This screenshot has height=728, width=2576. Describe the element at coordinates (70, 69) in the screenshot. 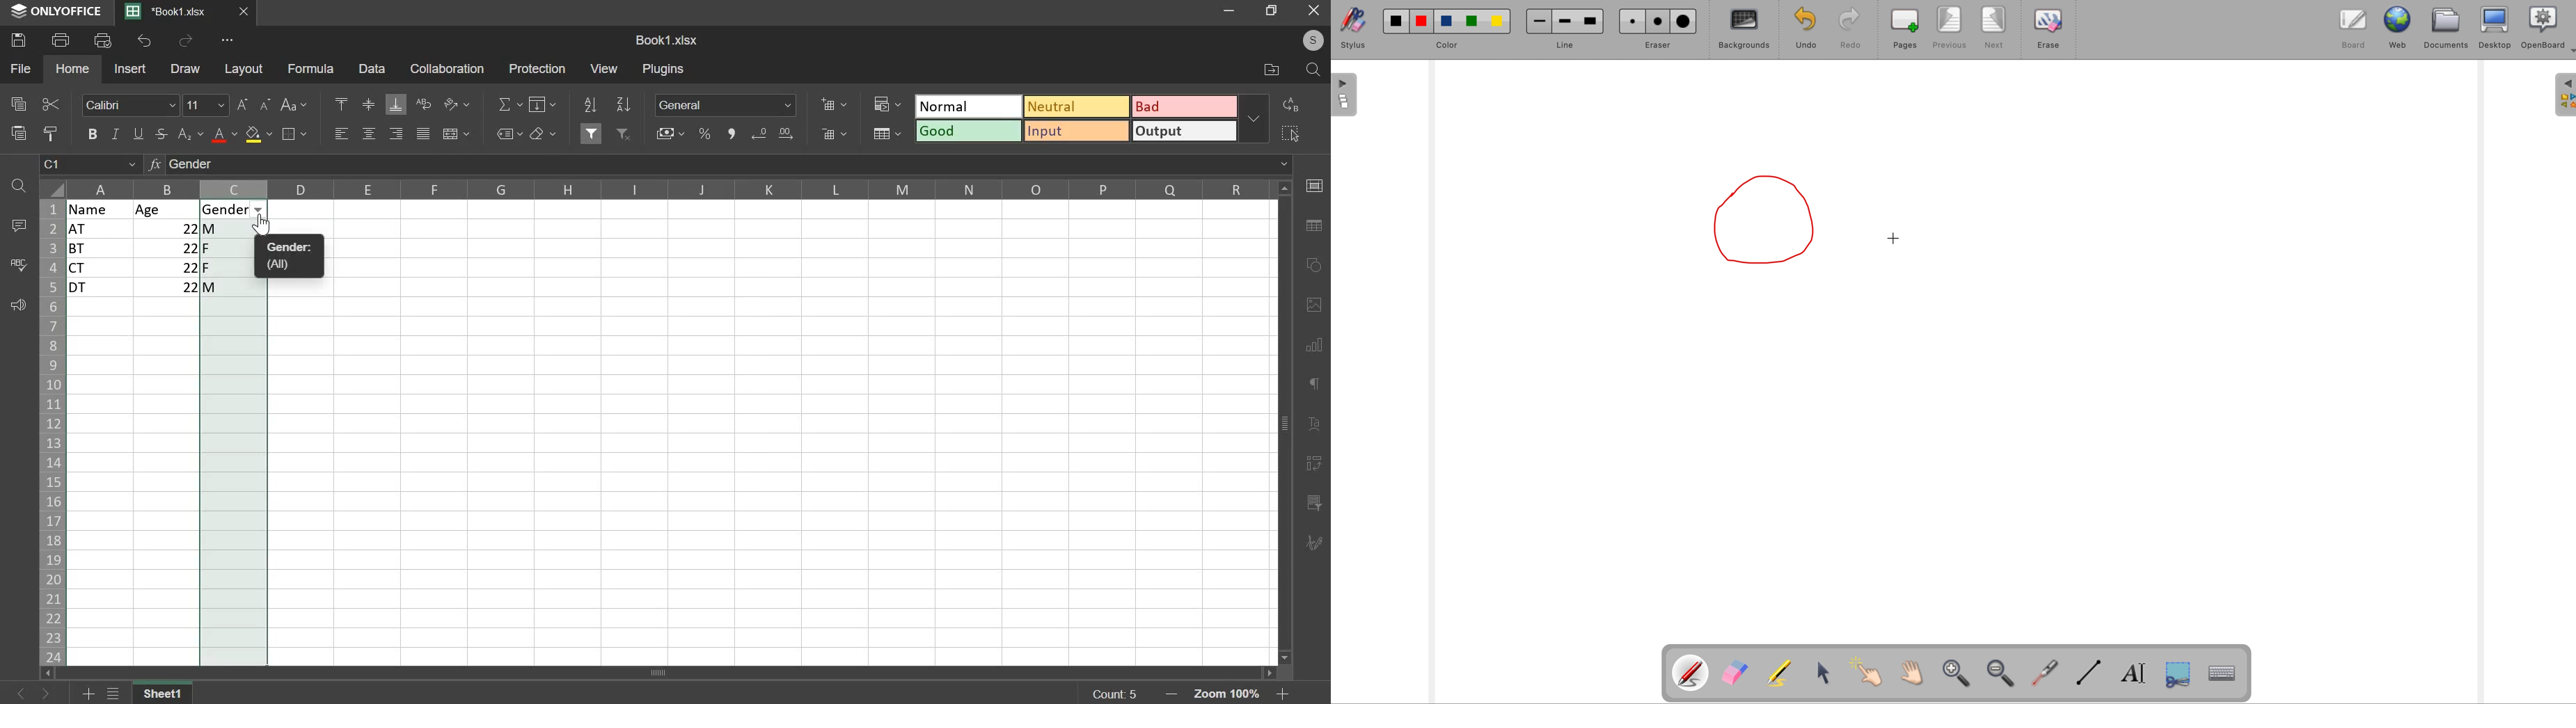

I see `` at that location.